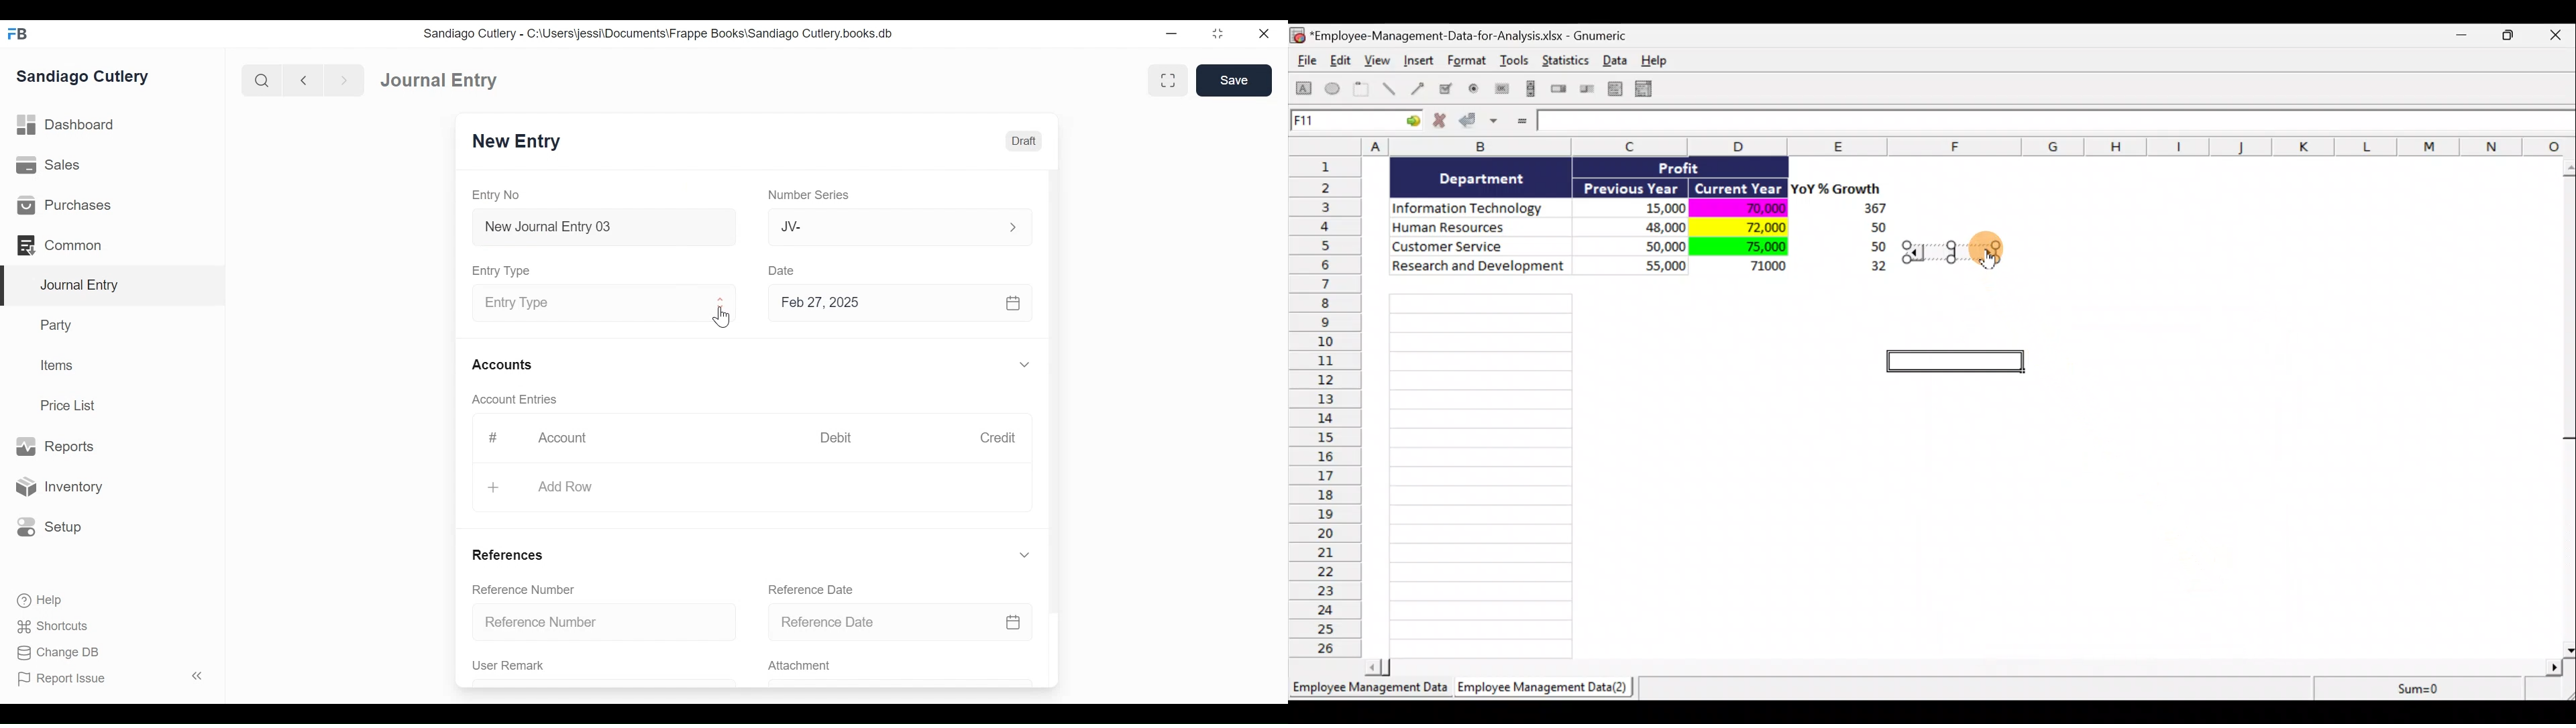  What do you see at coordinates (601, 624) in the screenshot?
I see `Reference Number` at bounding box center [601, 624].